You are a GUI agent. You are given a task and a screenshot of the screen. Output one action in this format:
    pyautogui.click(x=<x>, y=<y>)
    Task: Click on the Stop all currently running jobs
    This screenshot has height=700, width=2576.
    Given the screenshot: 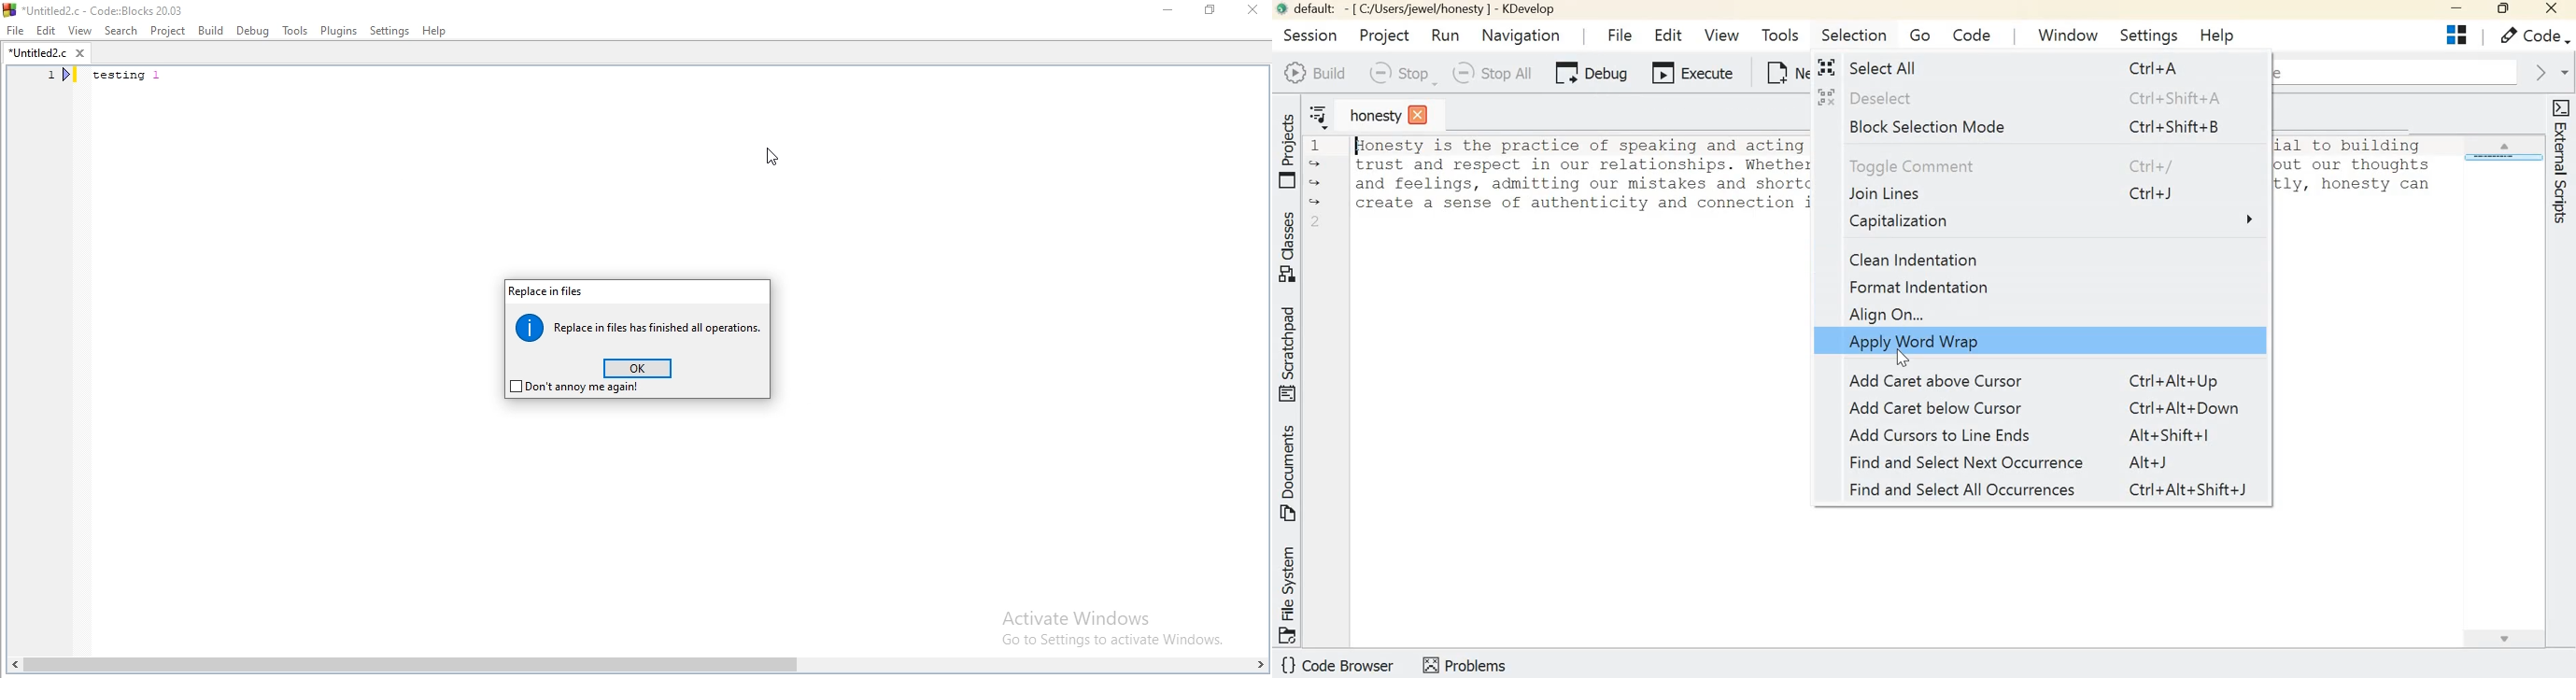 What is the action you would take?
    pyautogui.click(x=1490, y=73)
    